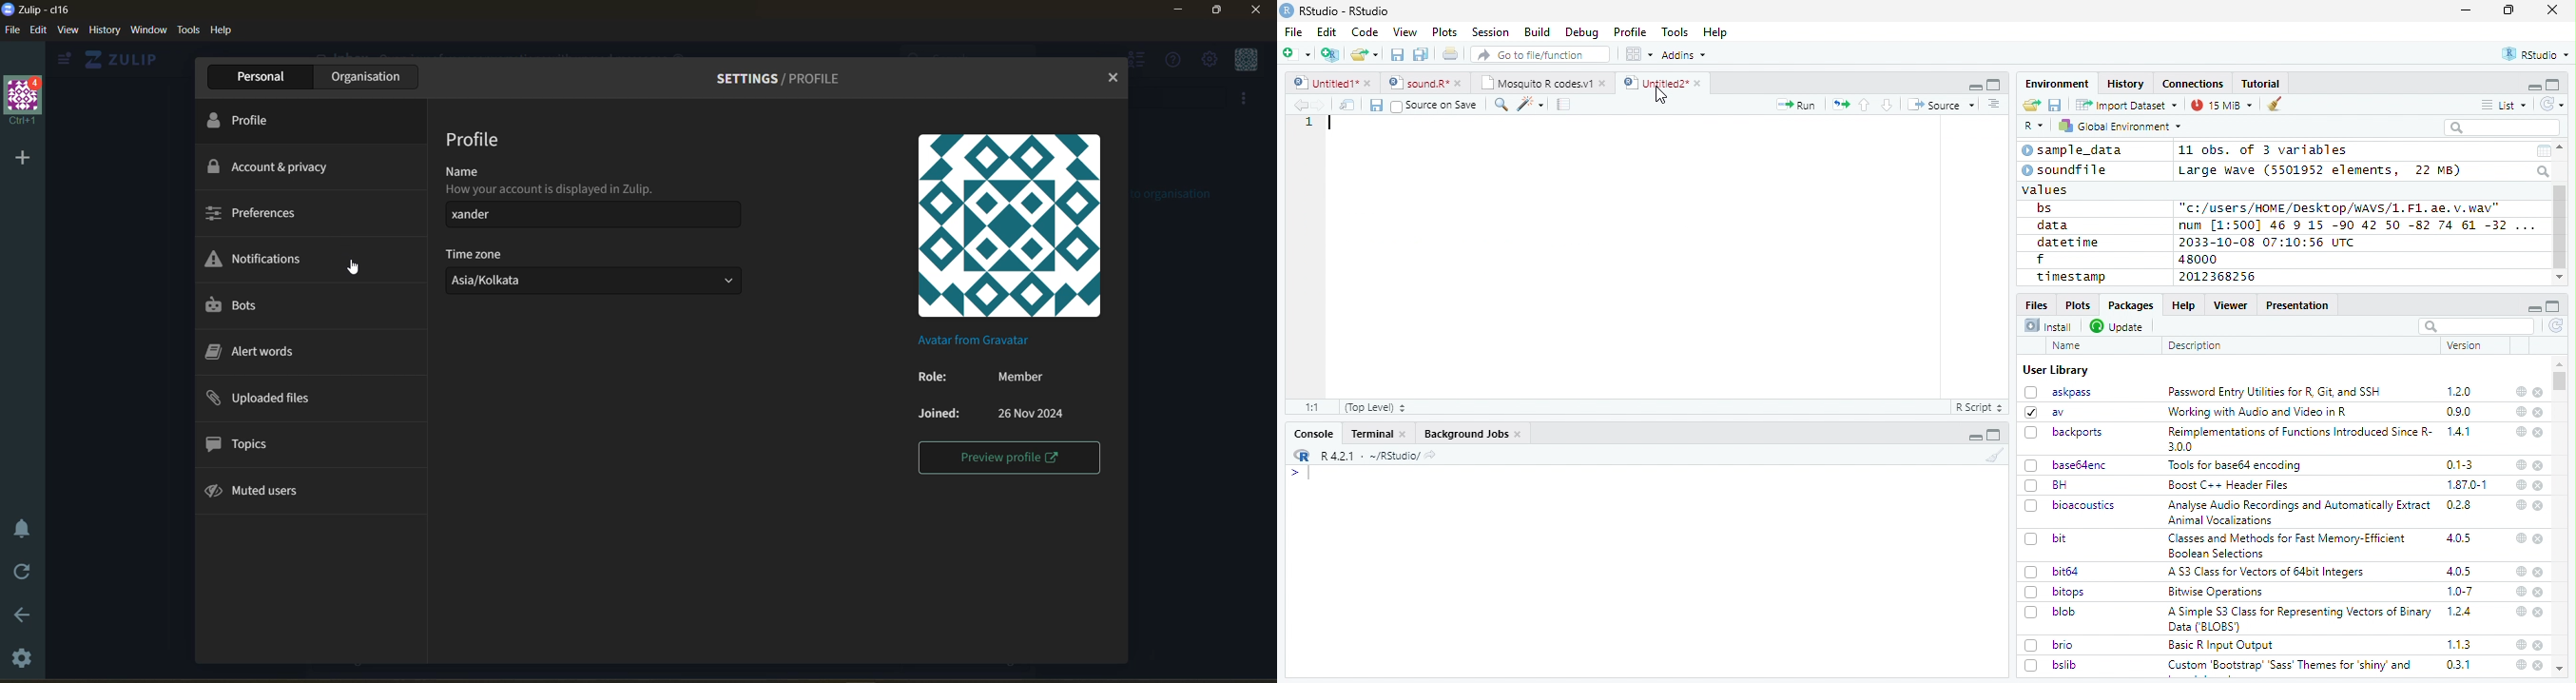  I want to click on help, so click(2519, 611).